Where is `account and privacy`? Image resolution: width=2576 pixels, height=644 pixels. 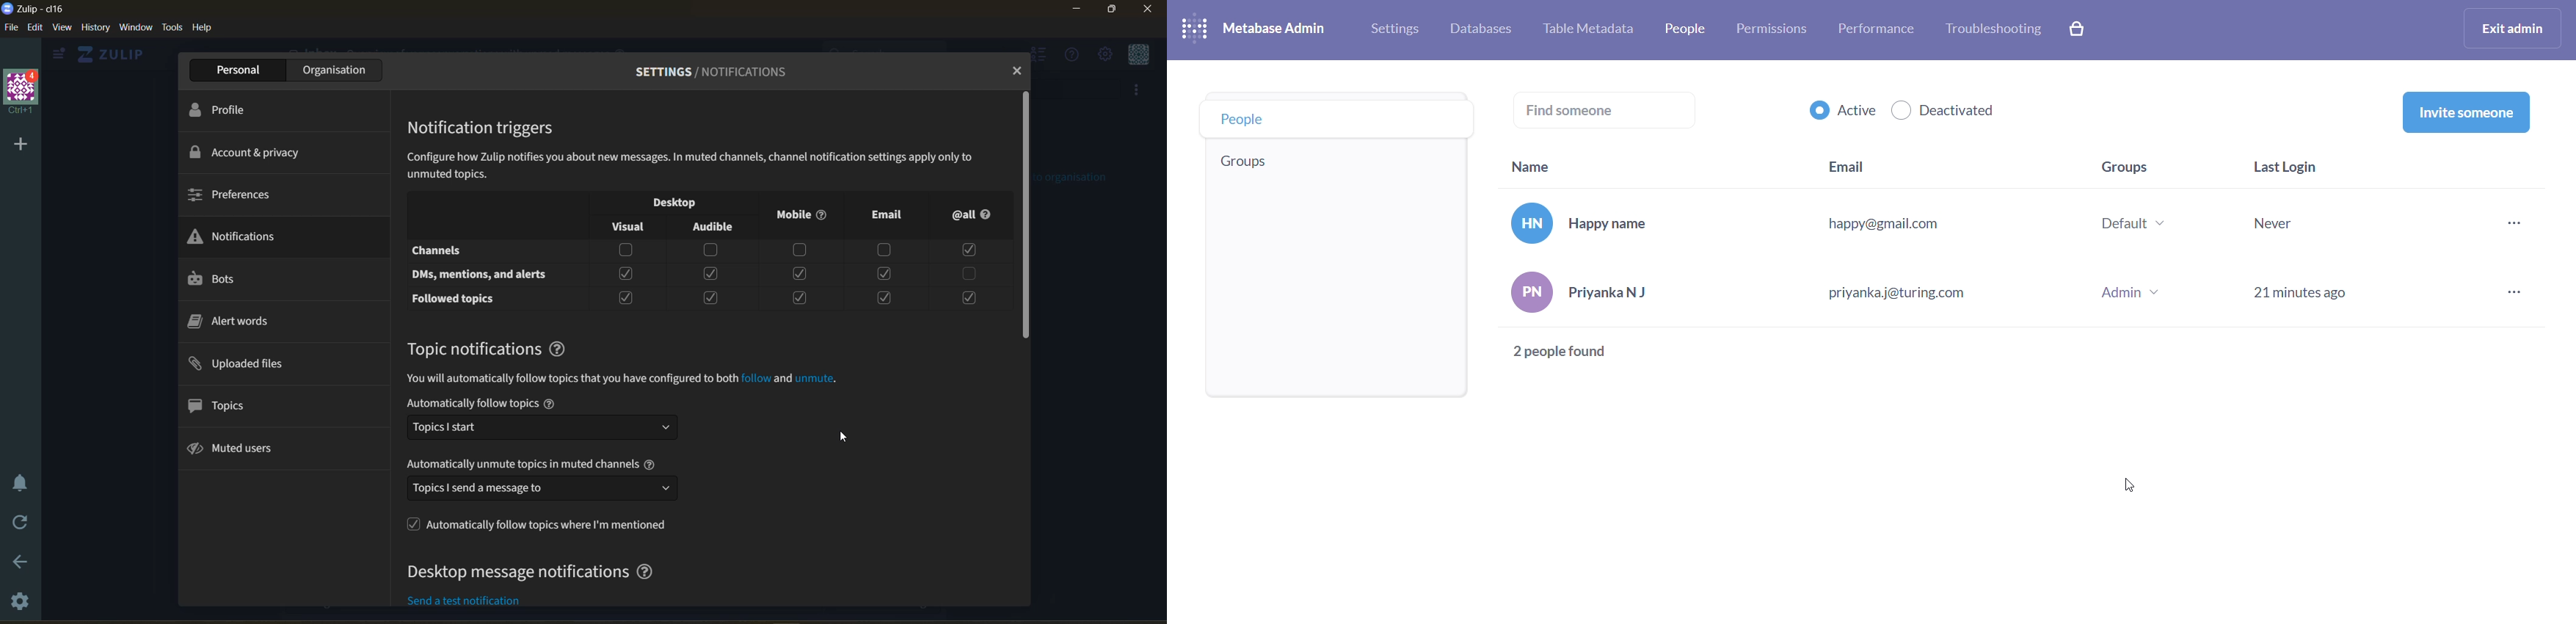 account and privacy is located at coordinates (254, 153).